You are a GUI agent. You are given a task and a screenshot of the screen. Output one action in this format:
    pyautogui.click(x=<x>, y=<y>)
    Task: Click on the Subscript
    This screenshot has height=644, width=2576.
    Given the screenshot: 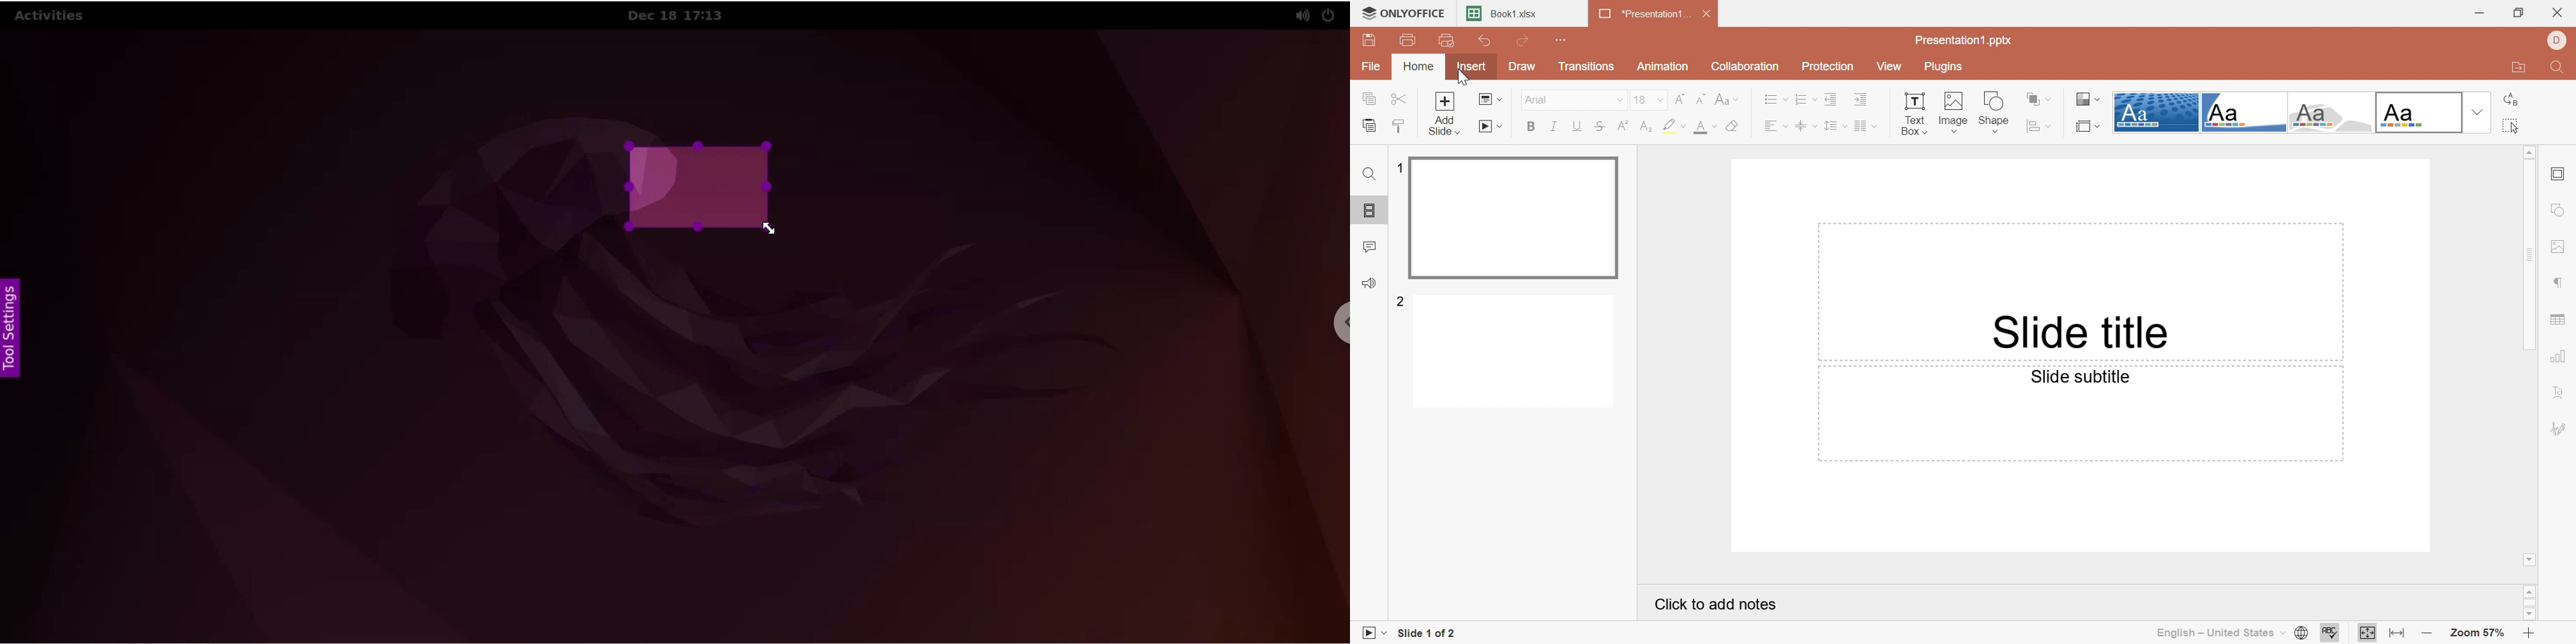 What is the action you would take?
    pyautogui.click(x=1647, y=126)
    